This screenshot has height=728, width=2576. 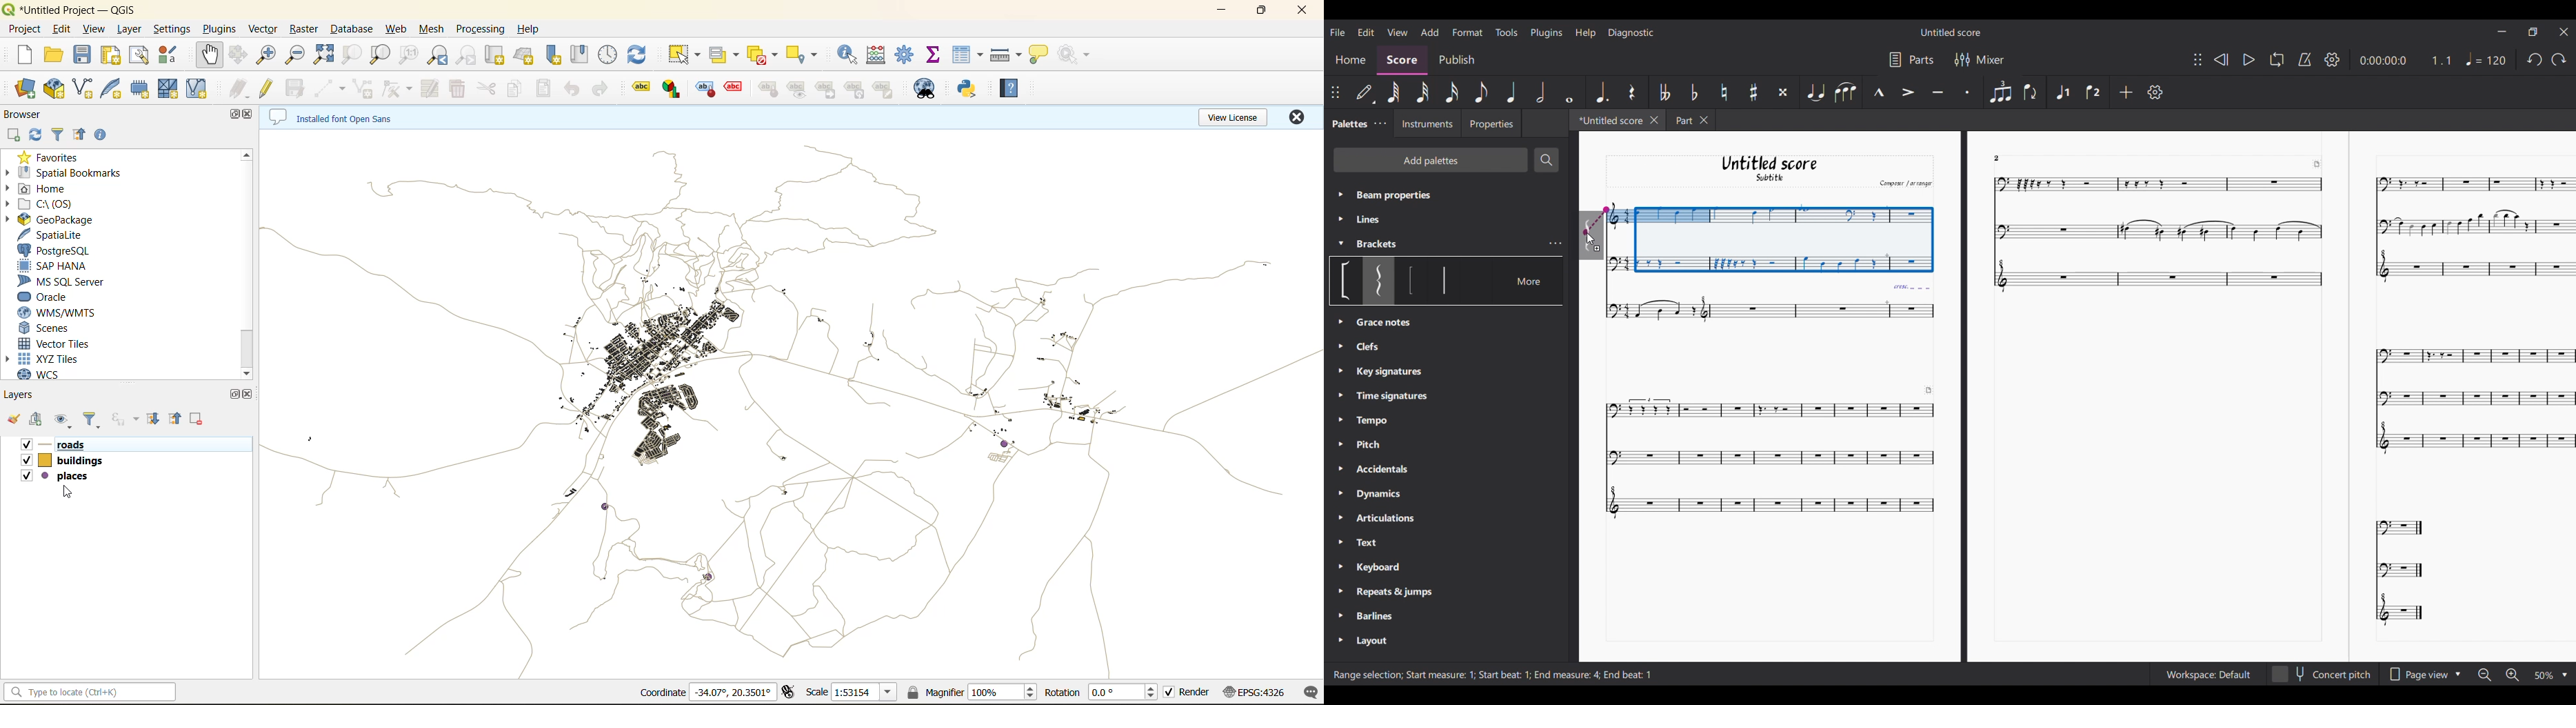 I want to click on Settings, so click(x=2155, y=92).